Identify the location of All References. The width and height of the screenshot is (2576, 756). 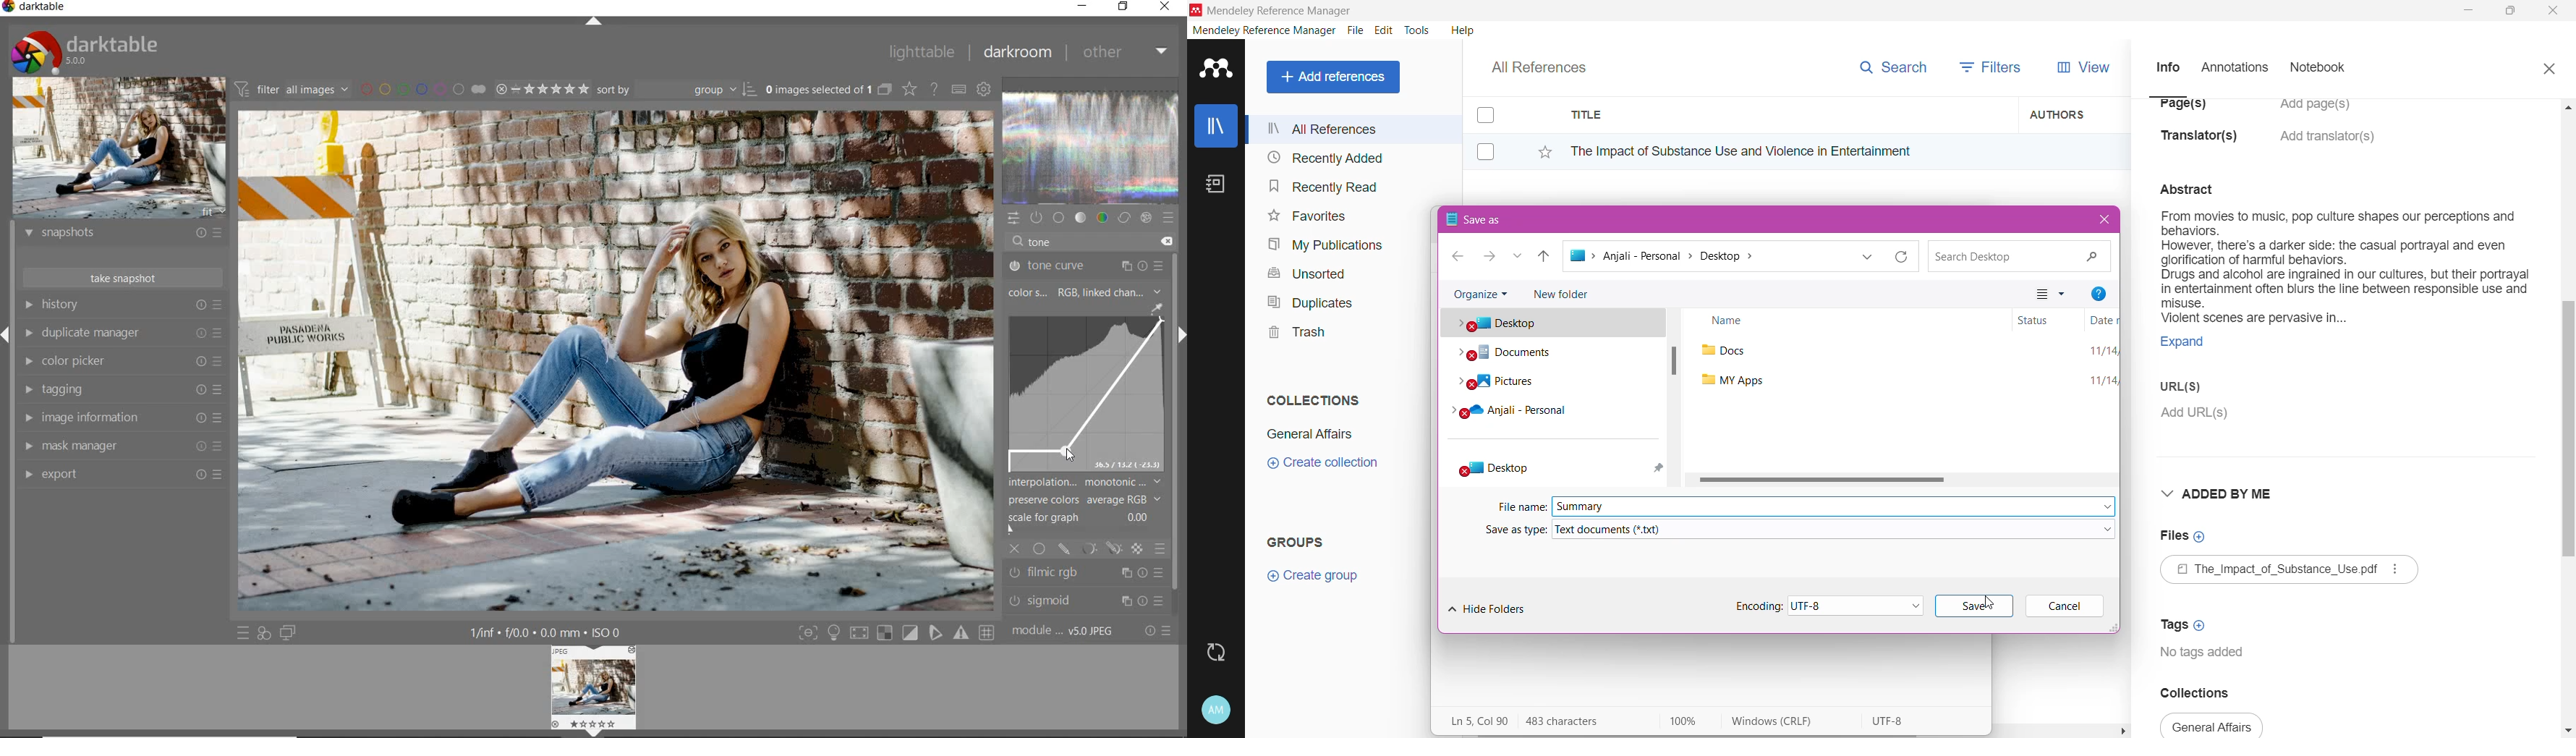
(1353, 129).